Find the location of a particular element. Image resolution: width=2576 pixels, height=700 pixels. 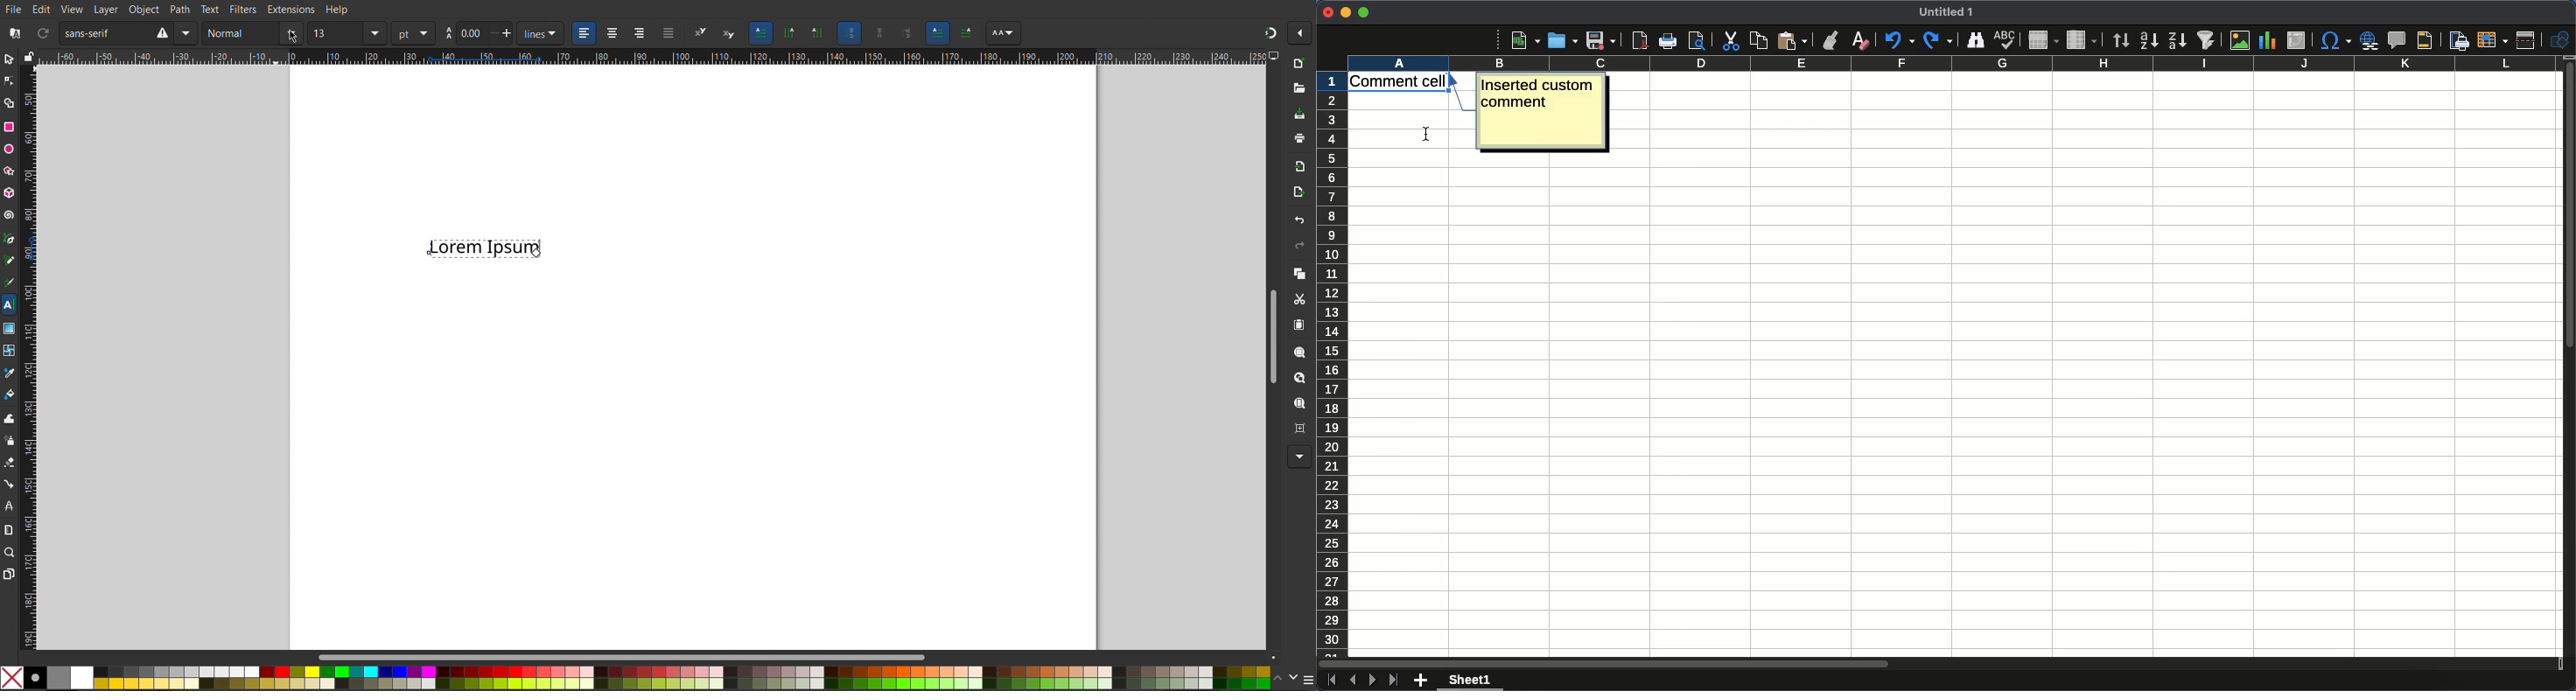

Sorting is located at coordinates (2122, 40).